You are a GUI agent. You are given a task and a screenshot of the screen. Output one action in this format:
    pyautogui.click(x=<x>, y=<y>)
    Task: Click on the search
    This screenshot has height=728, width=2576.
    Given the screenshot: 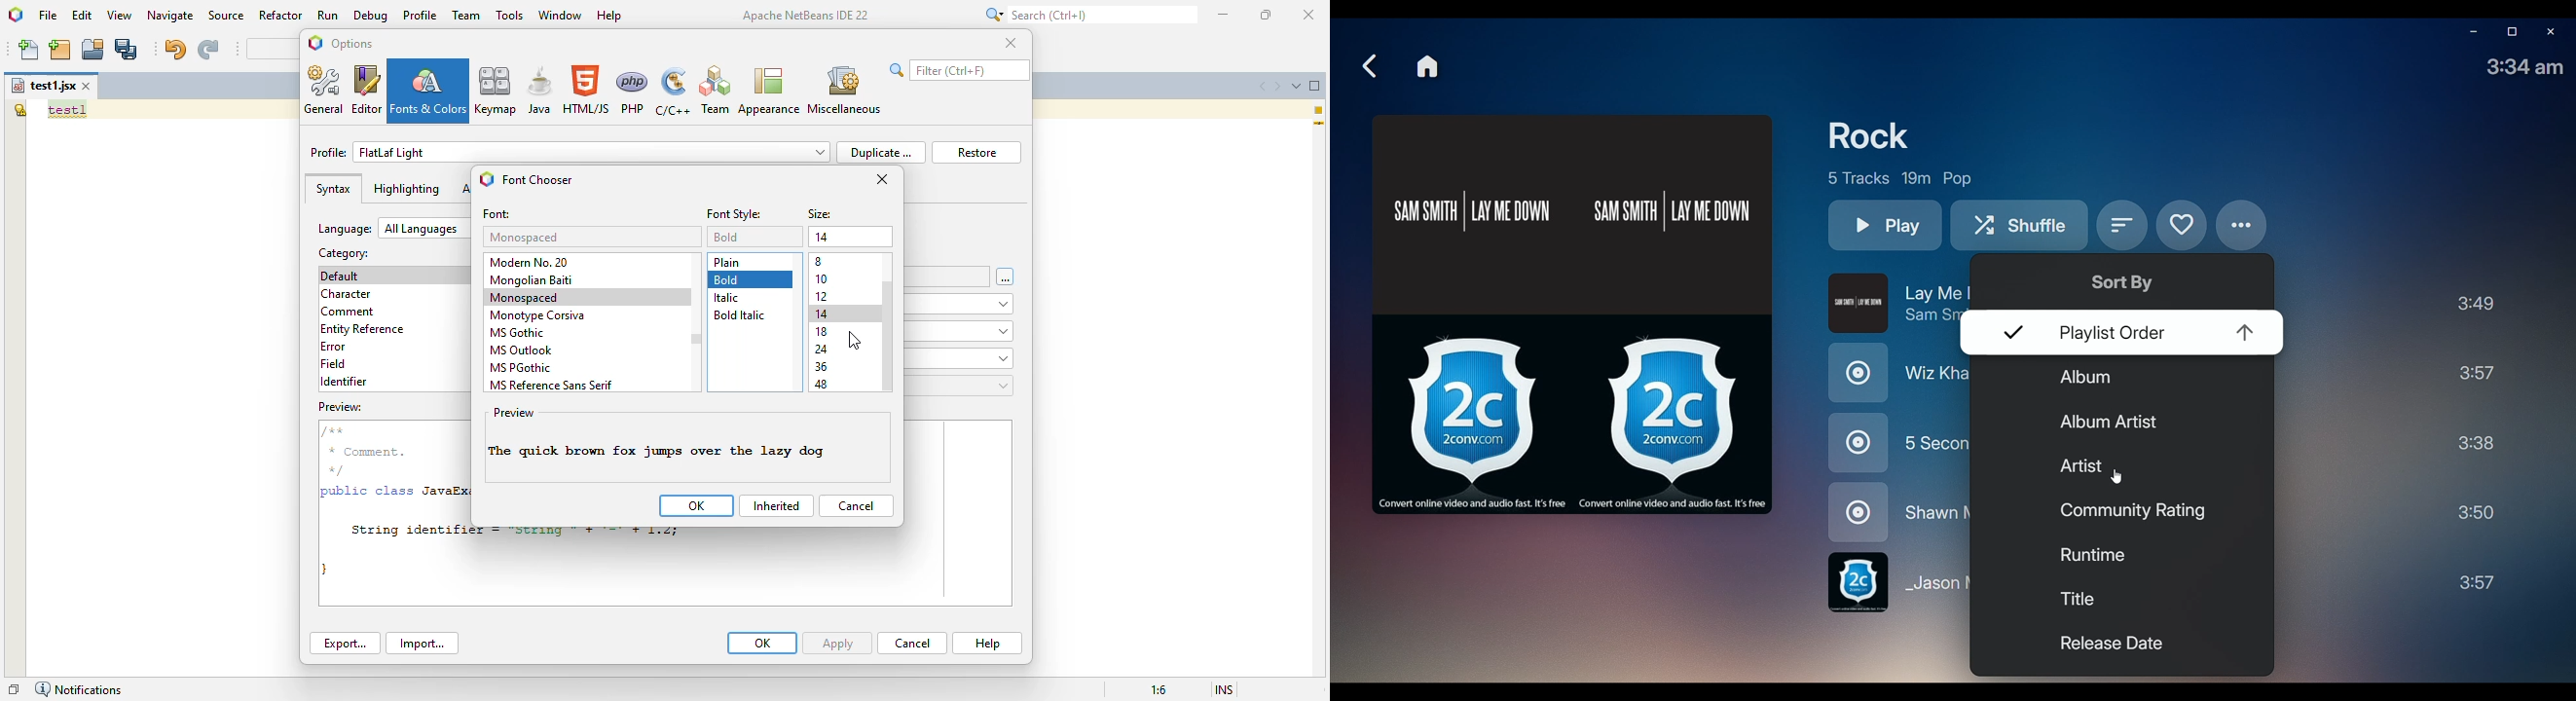 What is the action you would take?
    pyautogui.click(x=1087, y=15)
    